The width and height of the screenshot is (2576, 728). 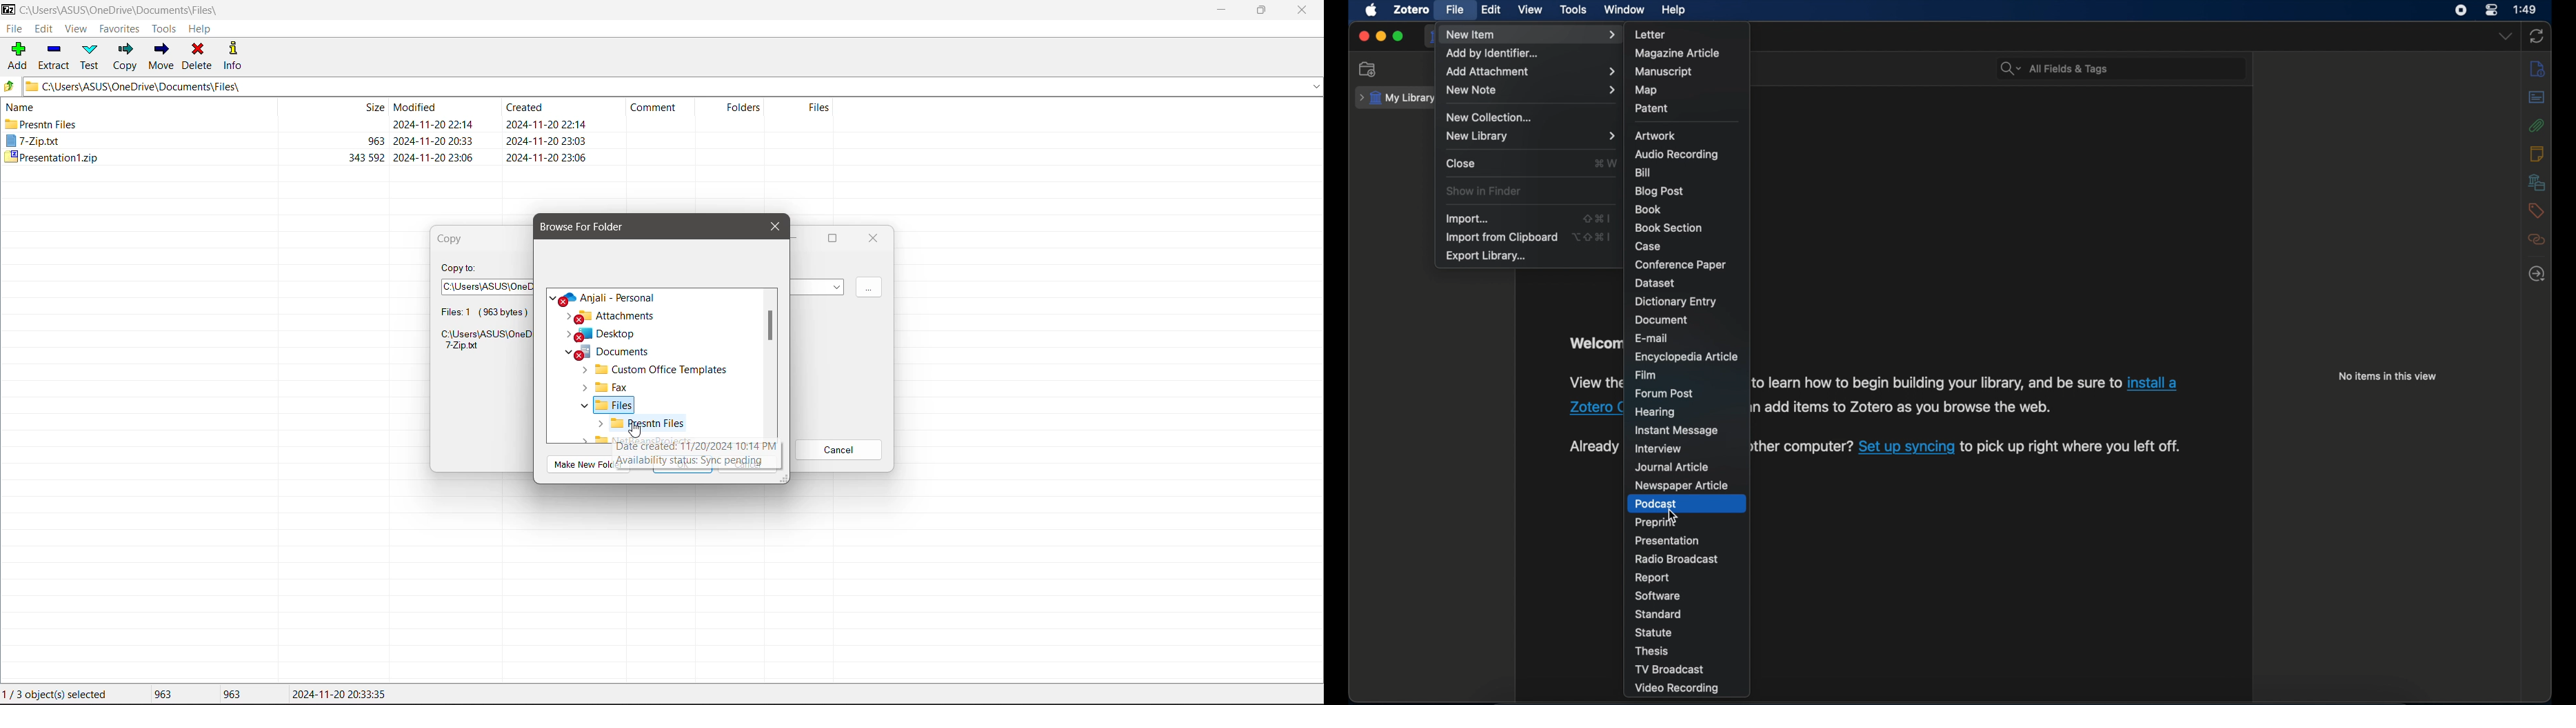 What do you see at coordinates (1803, 446) in the screenshot?
I see `ther computer?` at bounding box center [1803, 446].